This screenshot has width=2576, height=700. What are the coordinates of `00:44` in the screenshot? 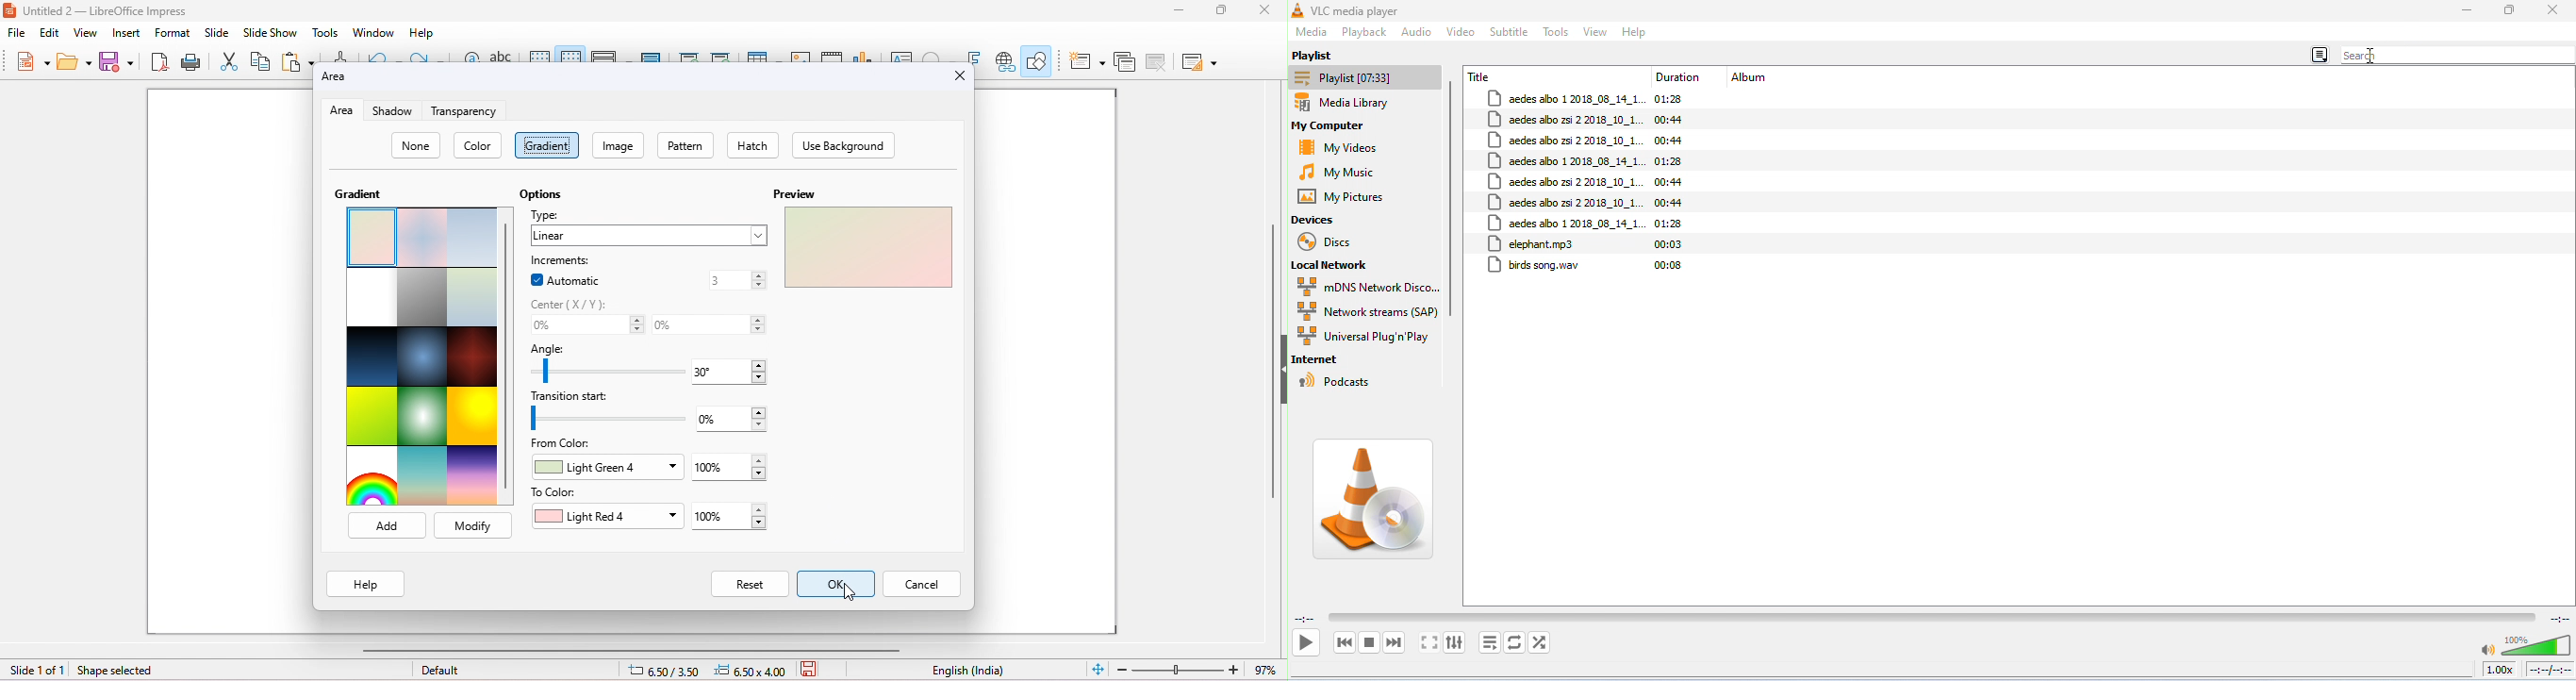 It's located at (1668, 141).